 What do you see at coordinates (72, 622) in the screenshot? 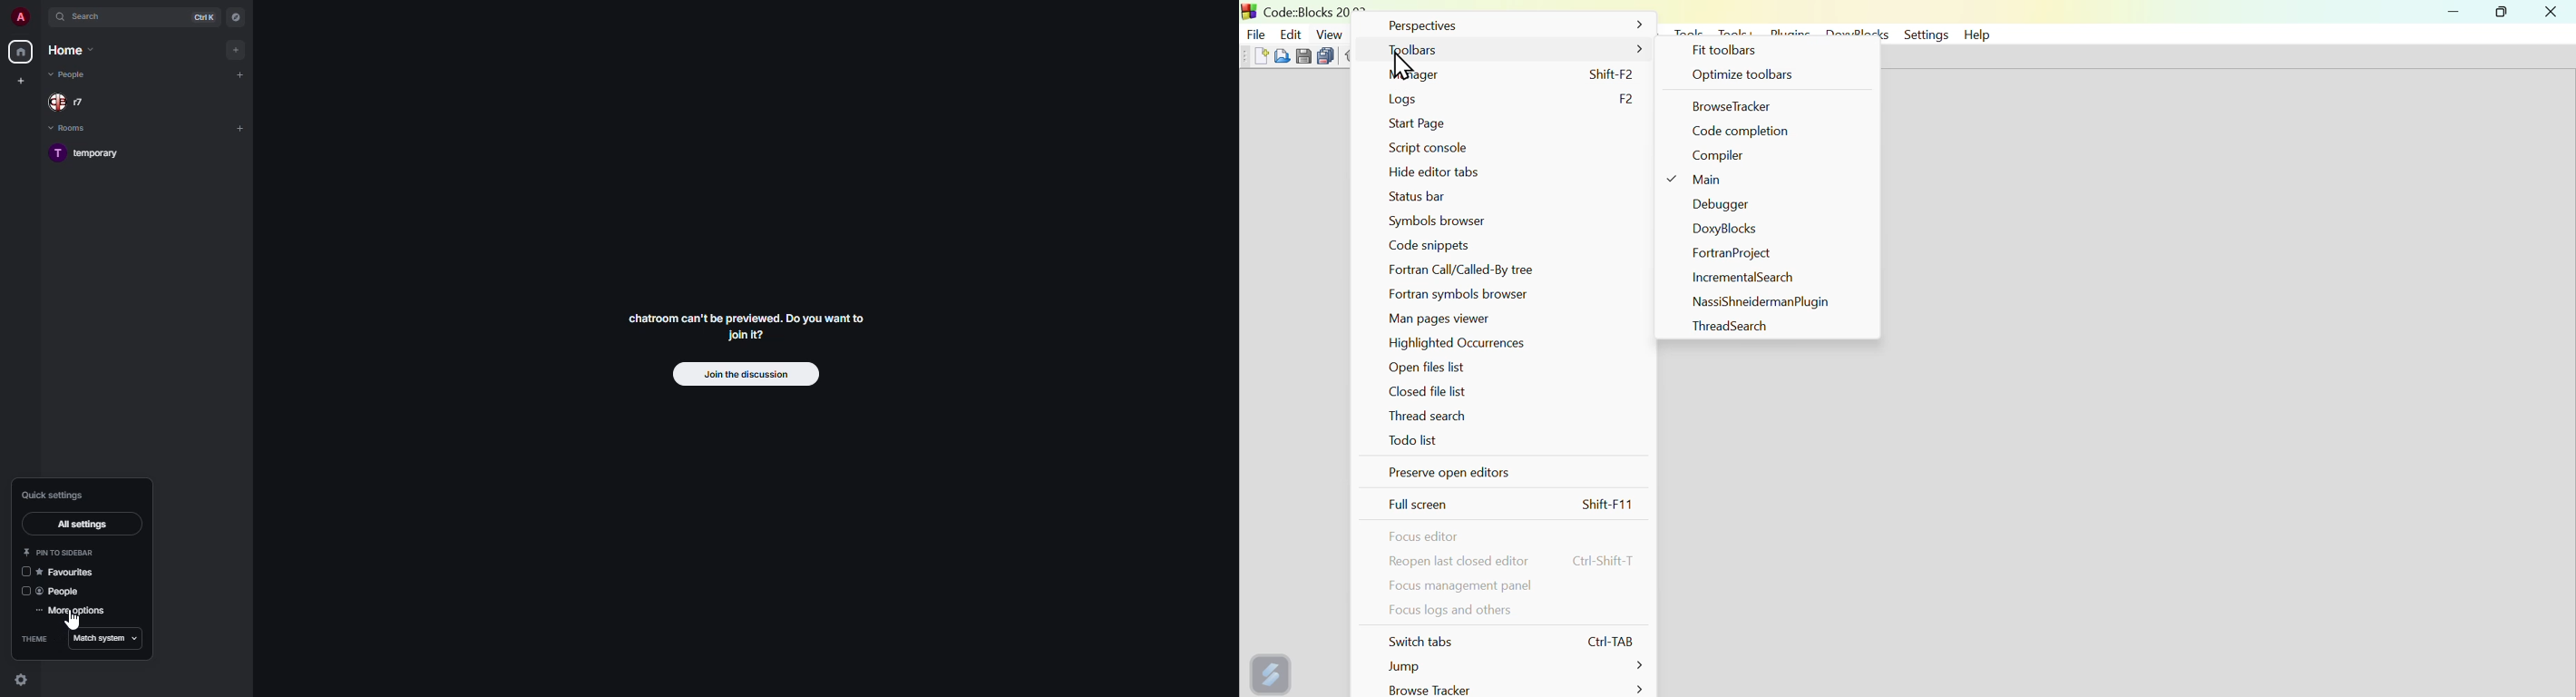
I see `cursor` at bounding box center [72, 622].